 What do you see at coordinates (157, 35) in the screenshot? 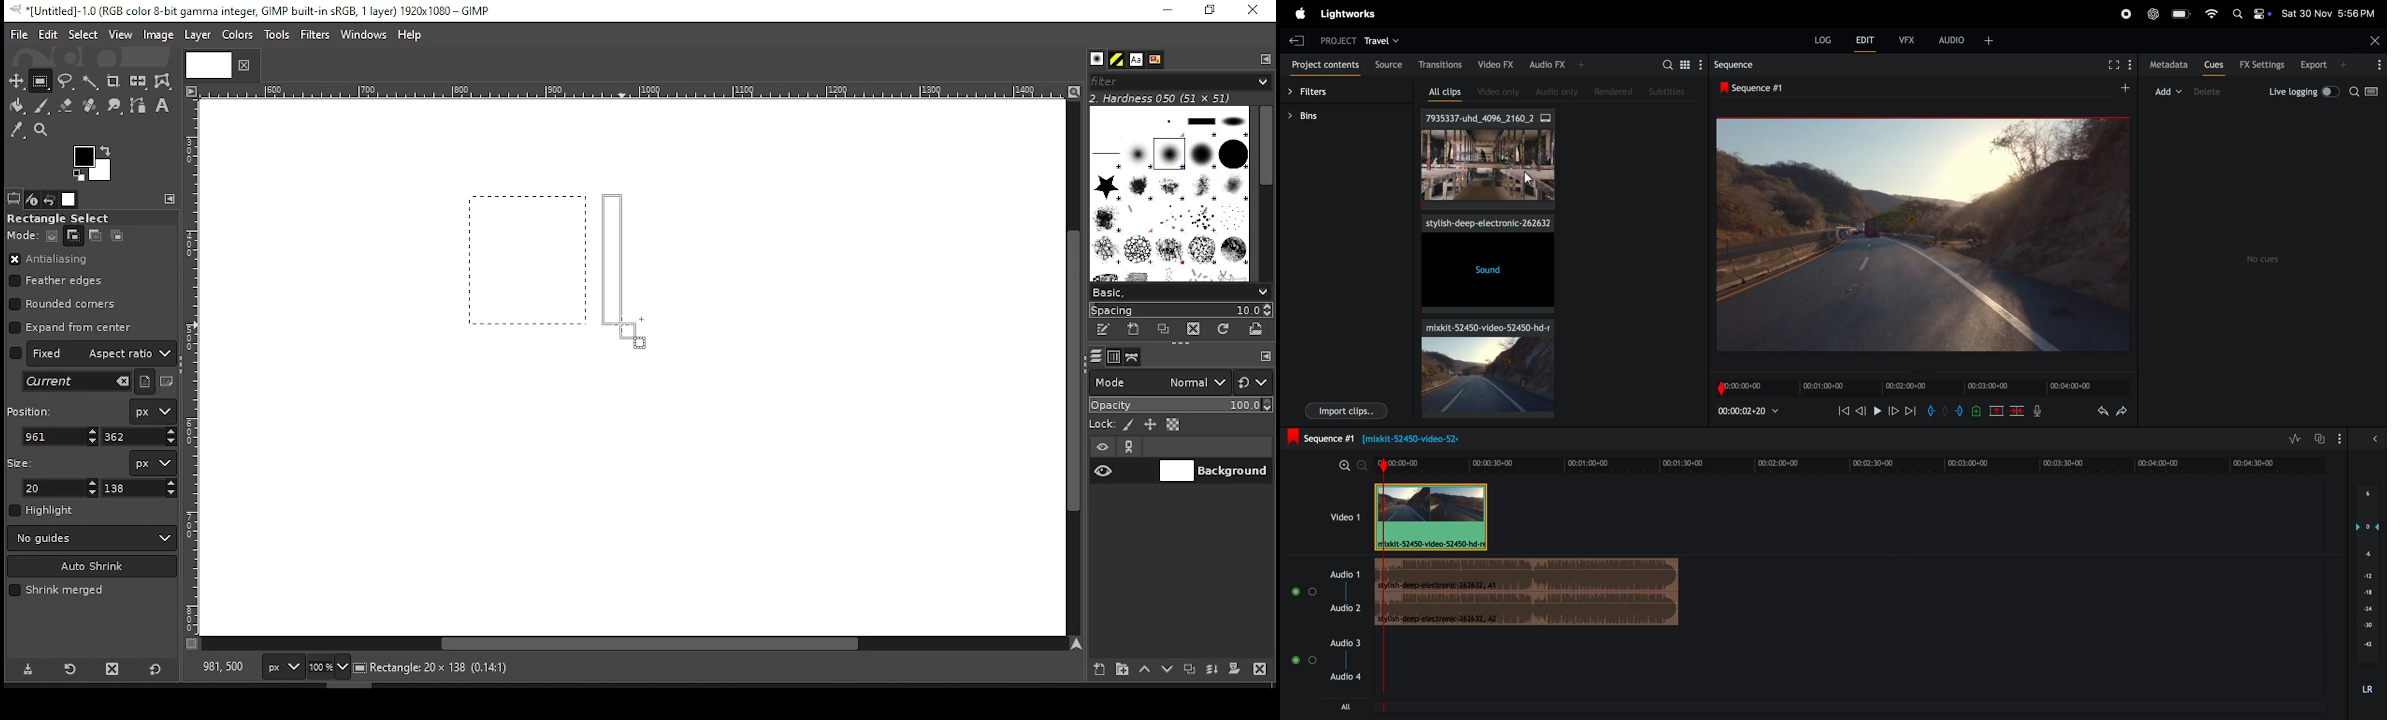
I see `image` at bounding box center [157, 35].